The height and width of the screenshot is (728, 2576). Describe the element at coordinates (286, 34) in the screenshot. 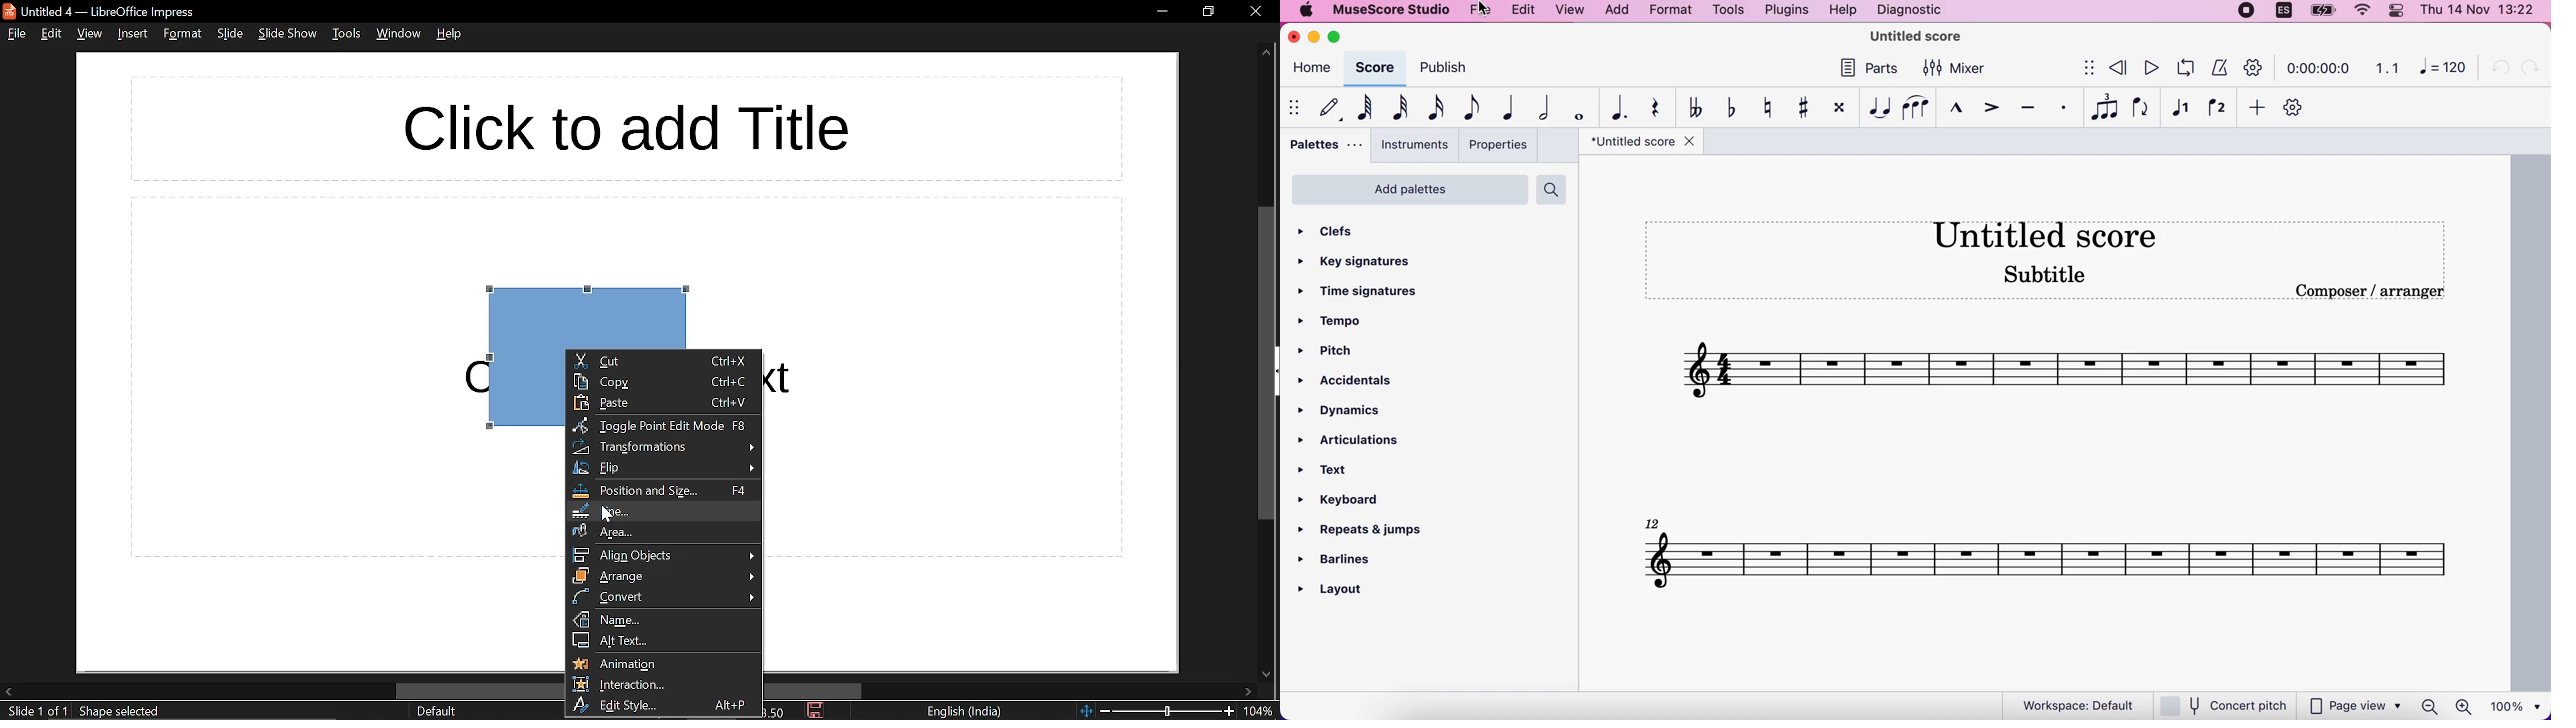

I see `slide show` at that location.